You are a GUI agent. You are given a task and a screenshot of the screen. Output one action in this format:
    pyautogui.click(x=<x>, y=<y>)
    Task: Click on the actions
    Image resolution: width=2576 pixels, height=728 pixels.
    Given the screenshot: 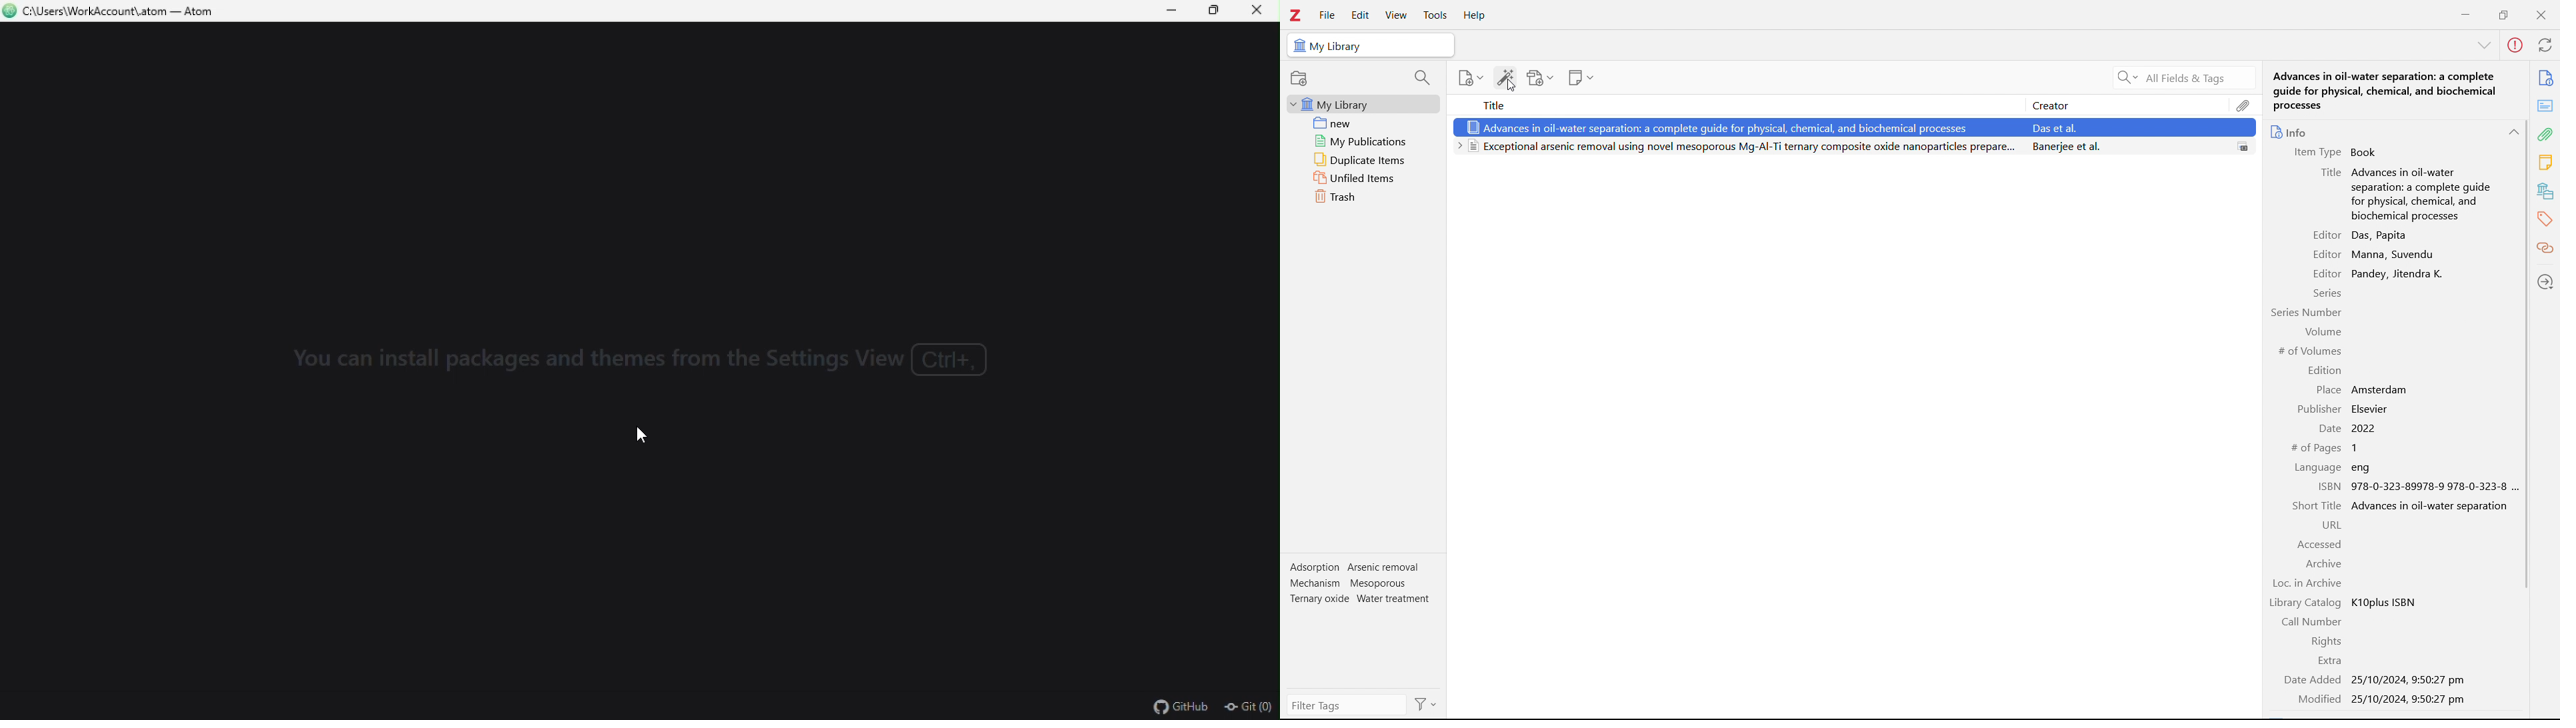 What is the action you would take?
    pyautogui.click(x=1426, y=704)
    